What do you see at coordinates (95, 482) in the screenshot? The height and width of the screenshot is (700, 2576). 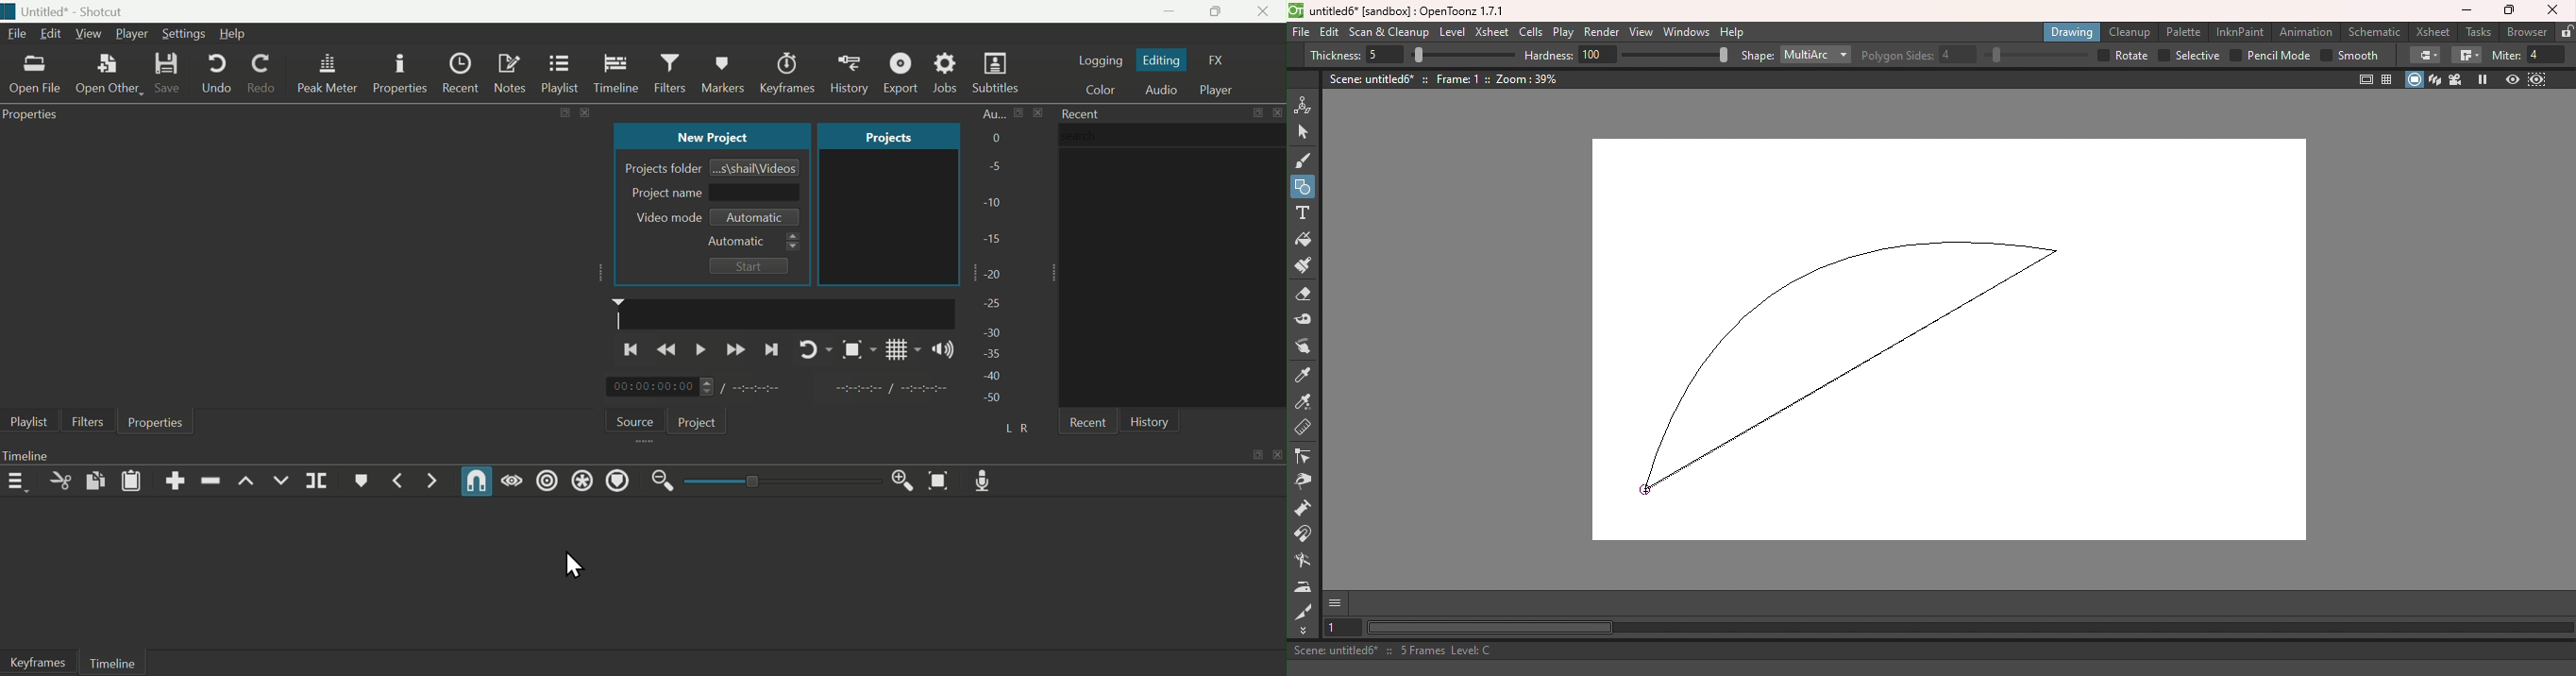 I see `Copy` at bounding box center [95, 482].